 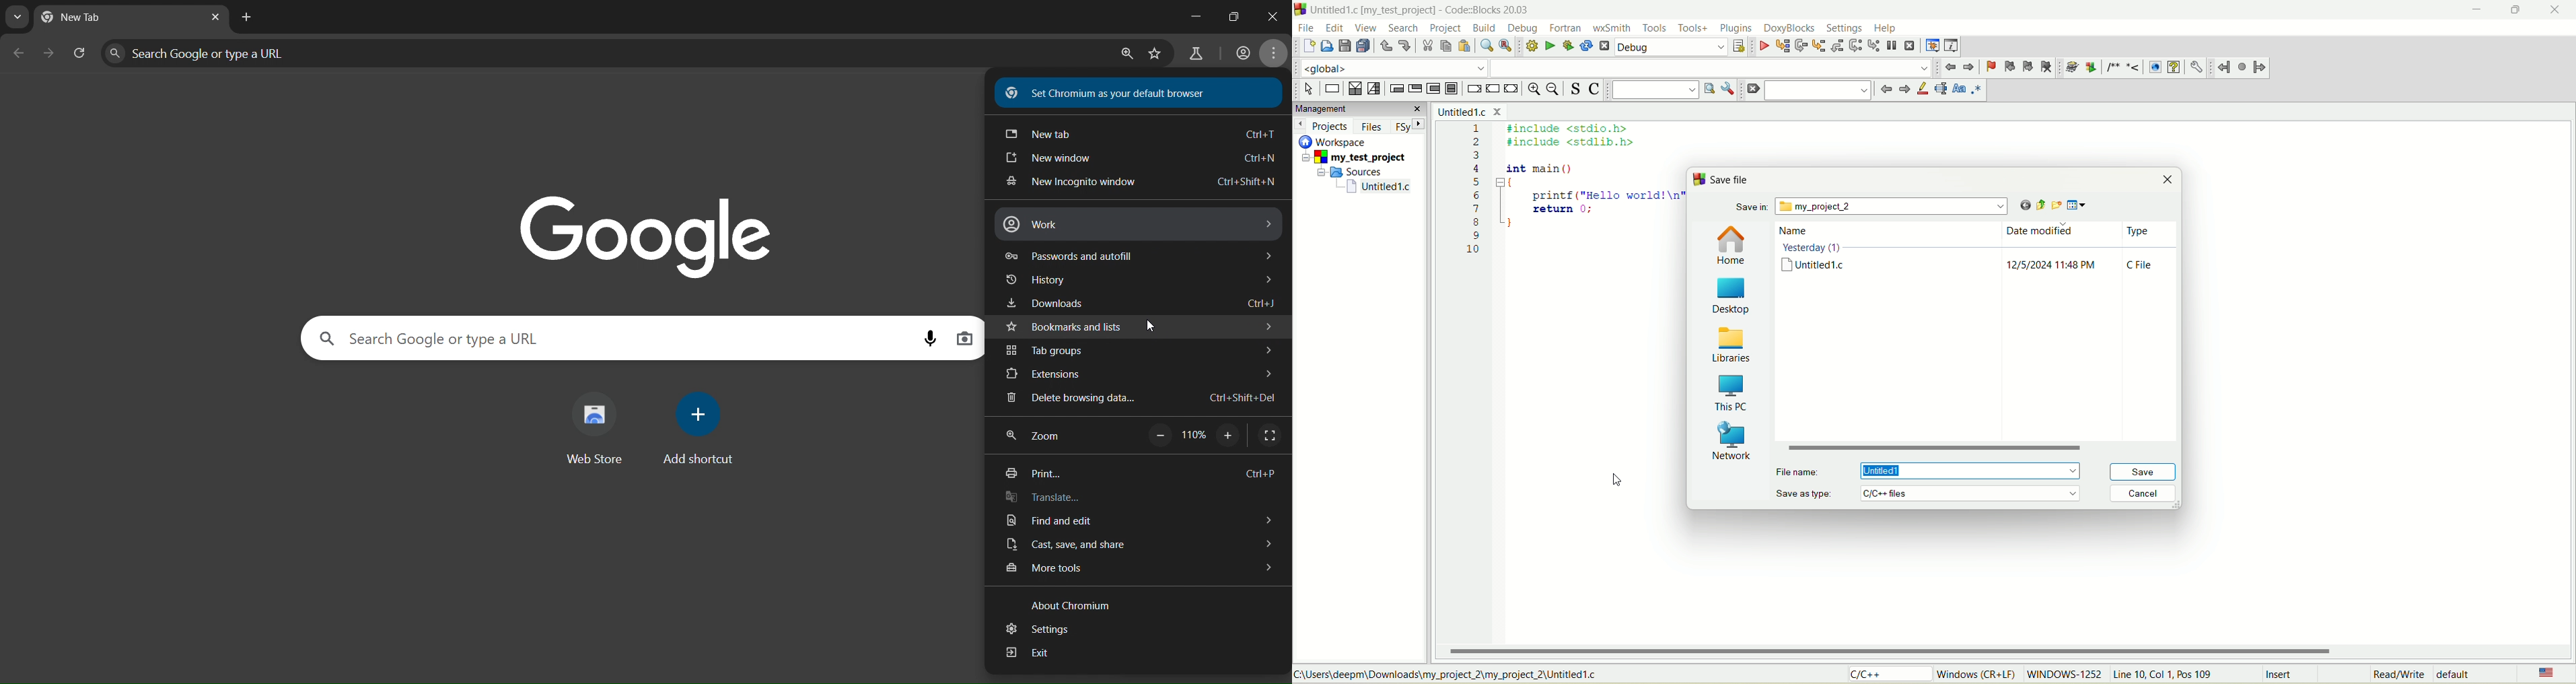 I want to click on step out, so click(x=1836, y=46).